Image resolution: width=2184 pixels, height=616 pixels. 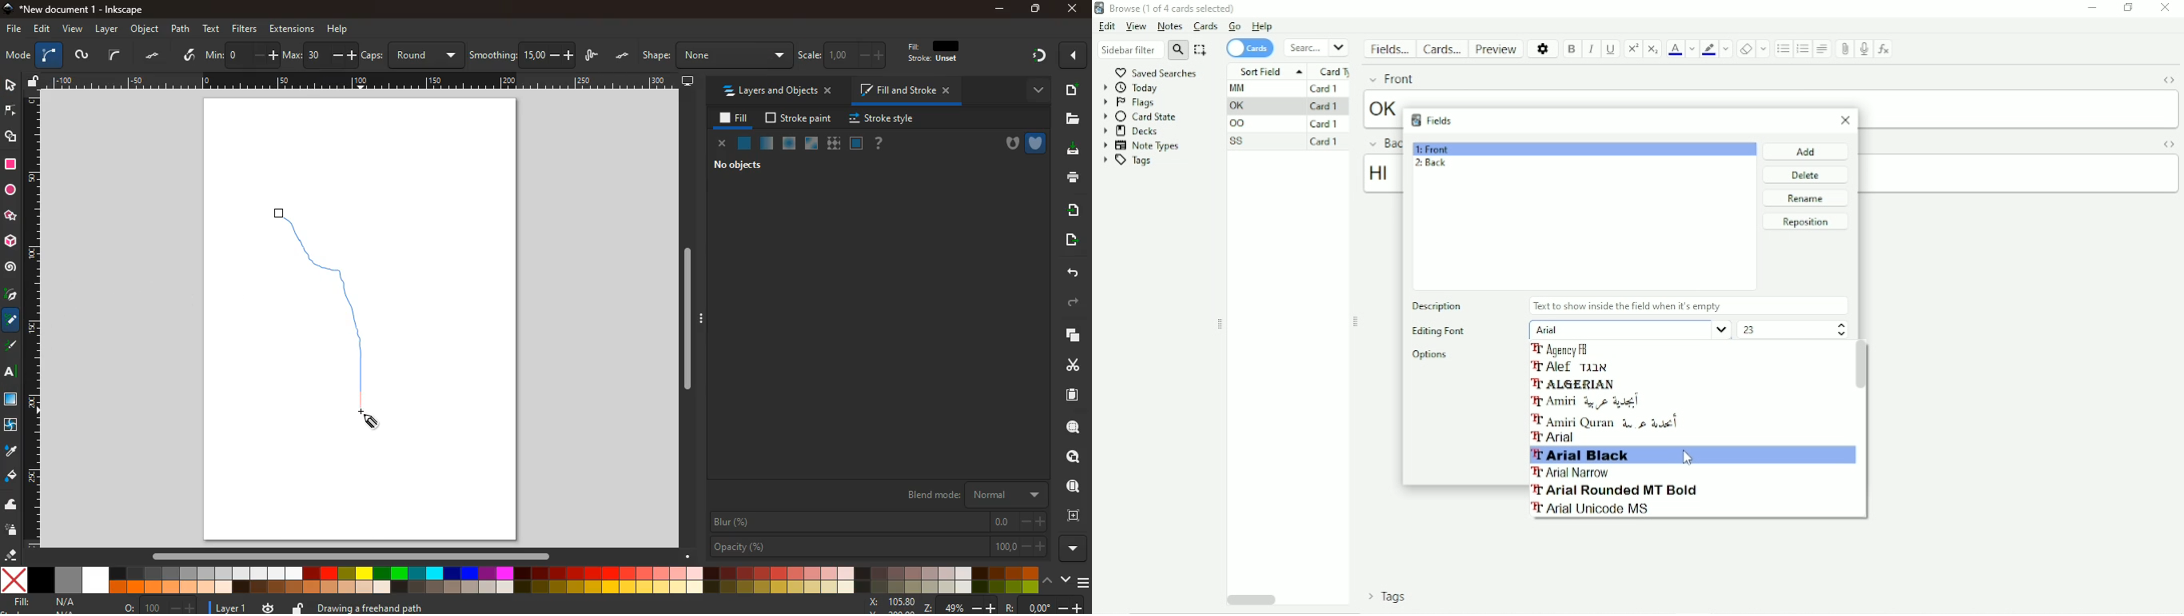 What do you see at coordinates (1444, 49) in the screenshot?
I see `Cards` at bounding box center [1444, 49].